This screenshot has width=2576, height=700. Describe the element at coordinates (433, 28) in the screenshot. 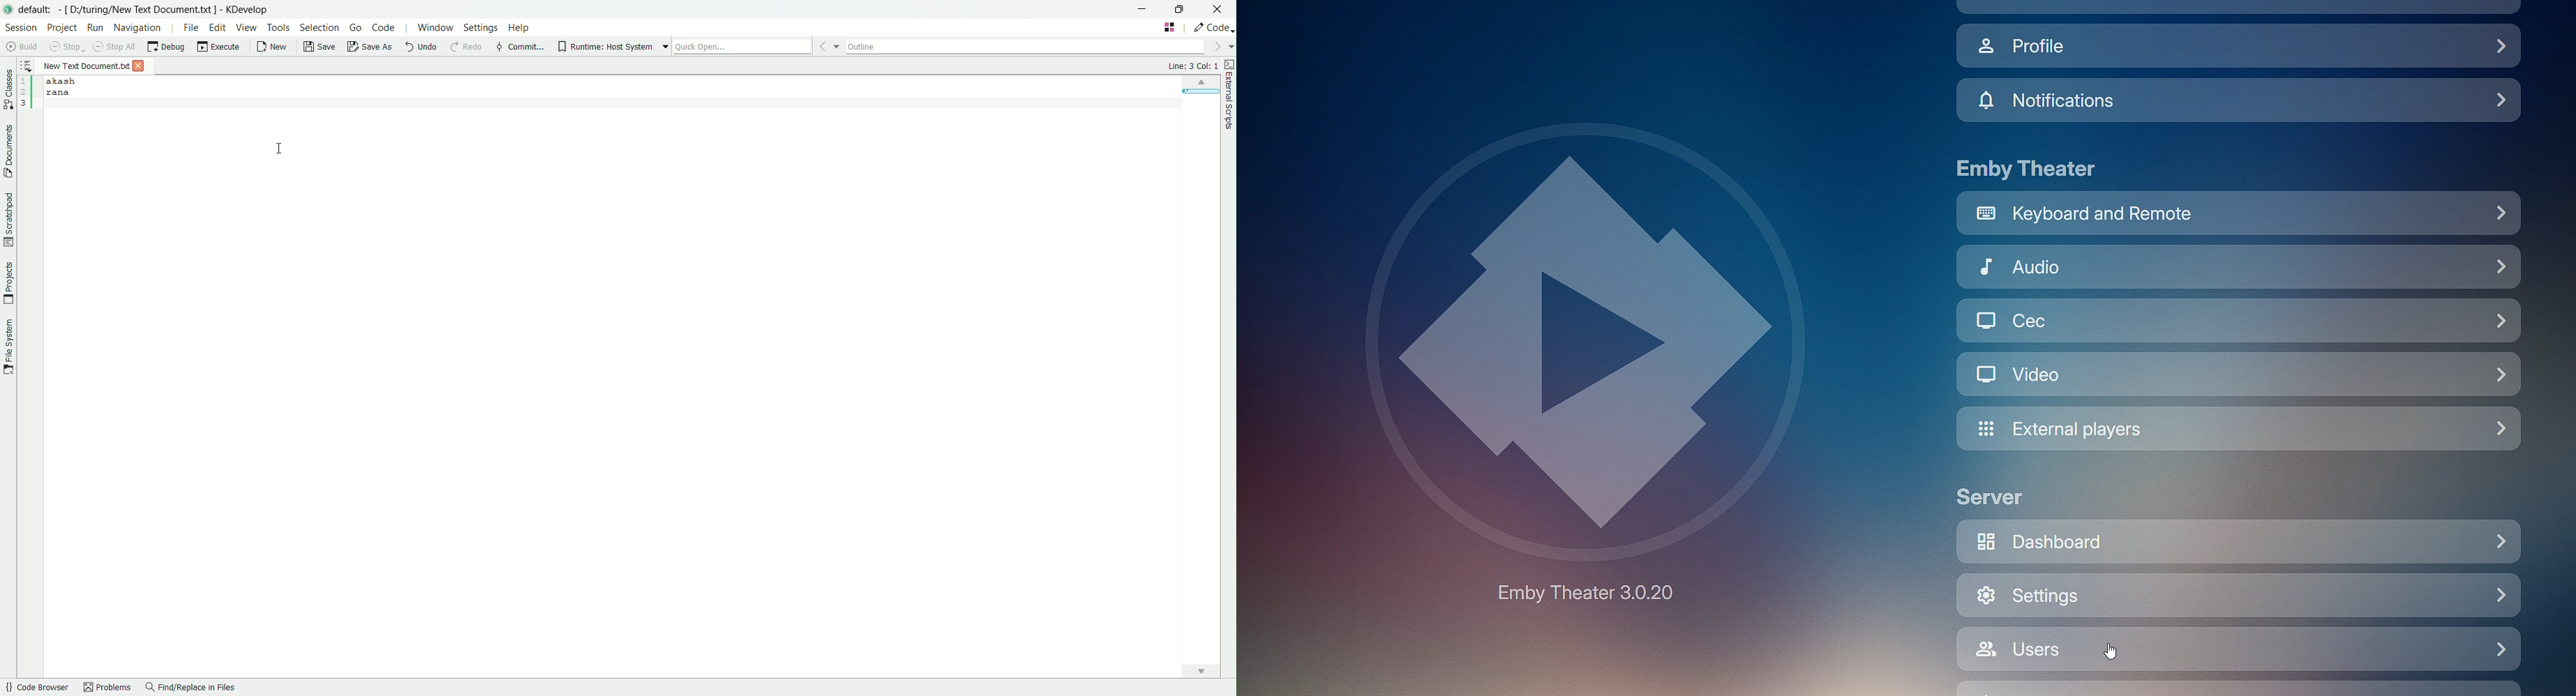

I see `window menu` at that location.